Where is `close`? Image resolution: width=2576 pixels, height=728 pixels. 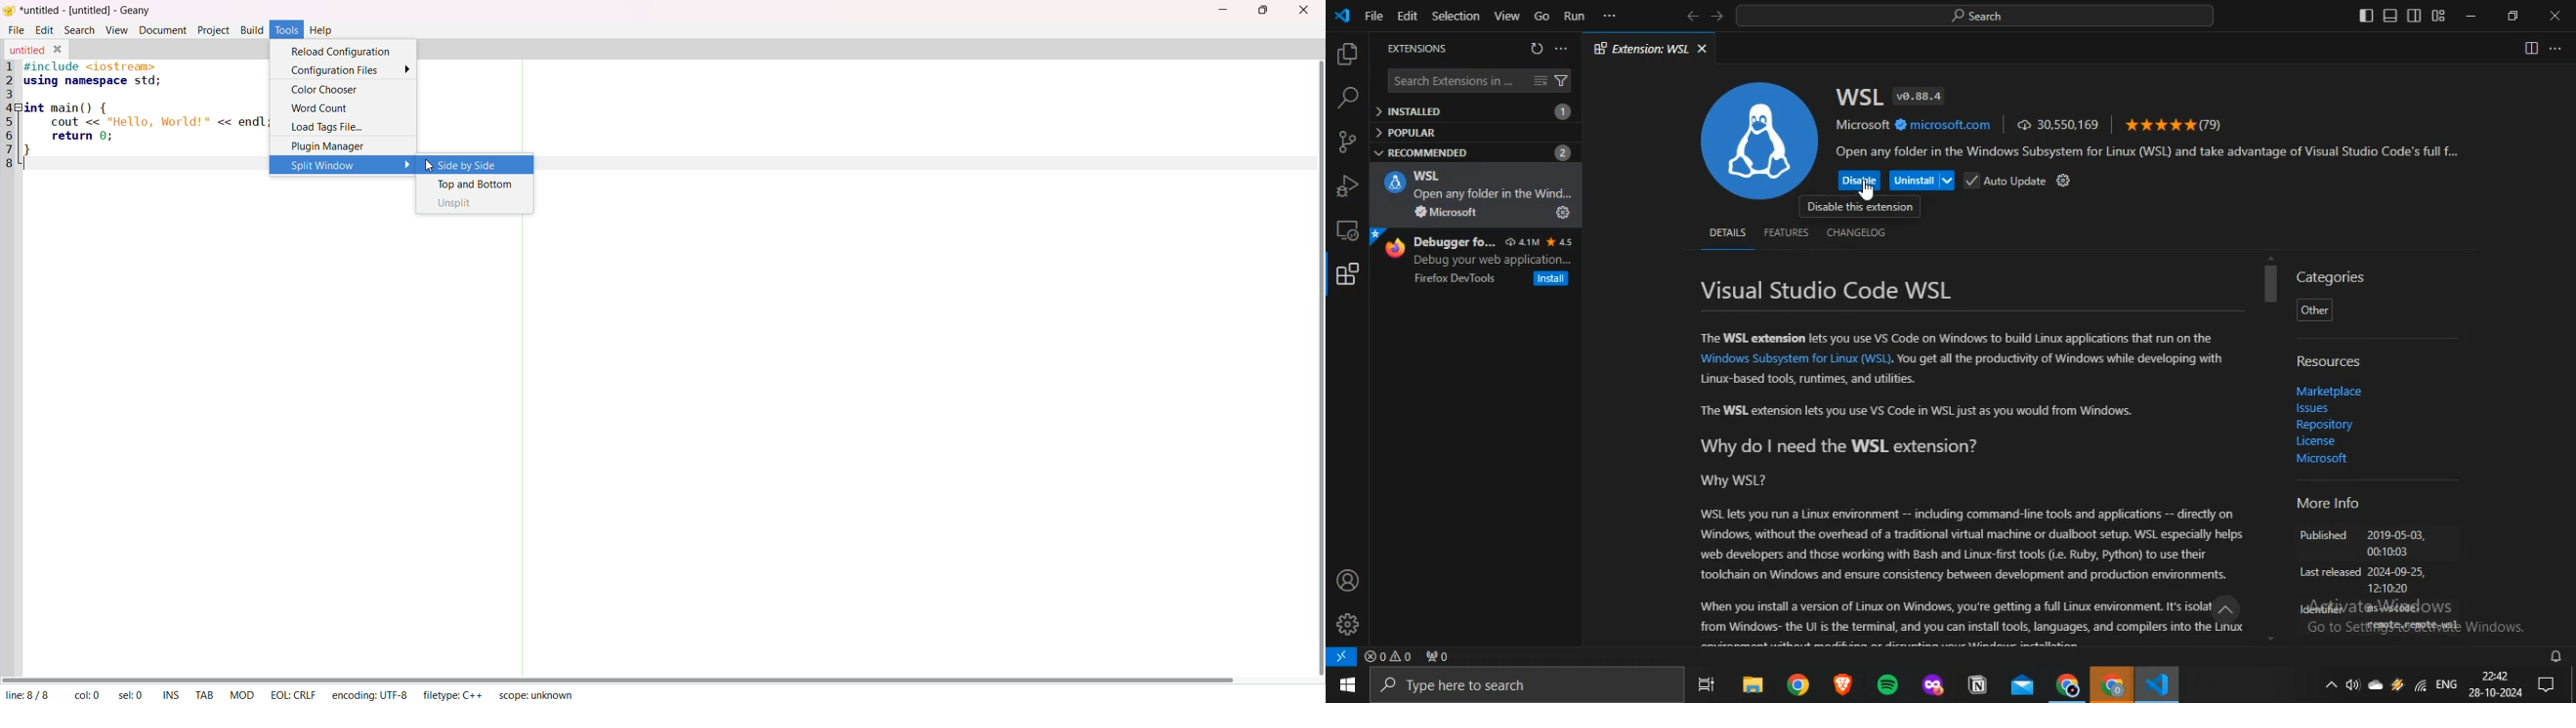 close is located at coordinates (2555, 16).